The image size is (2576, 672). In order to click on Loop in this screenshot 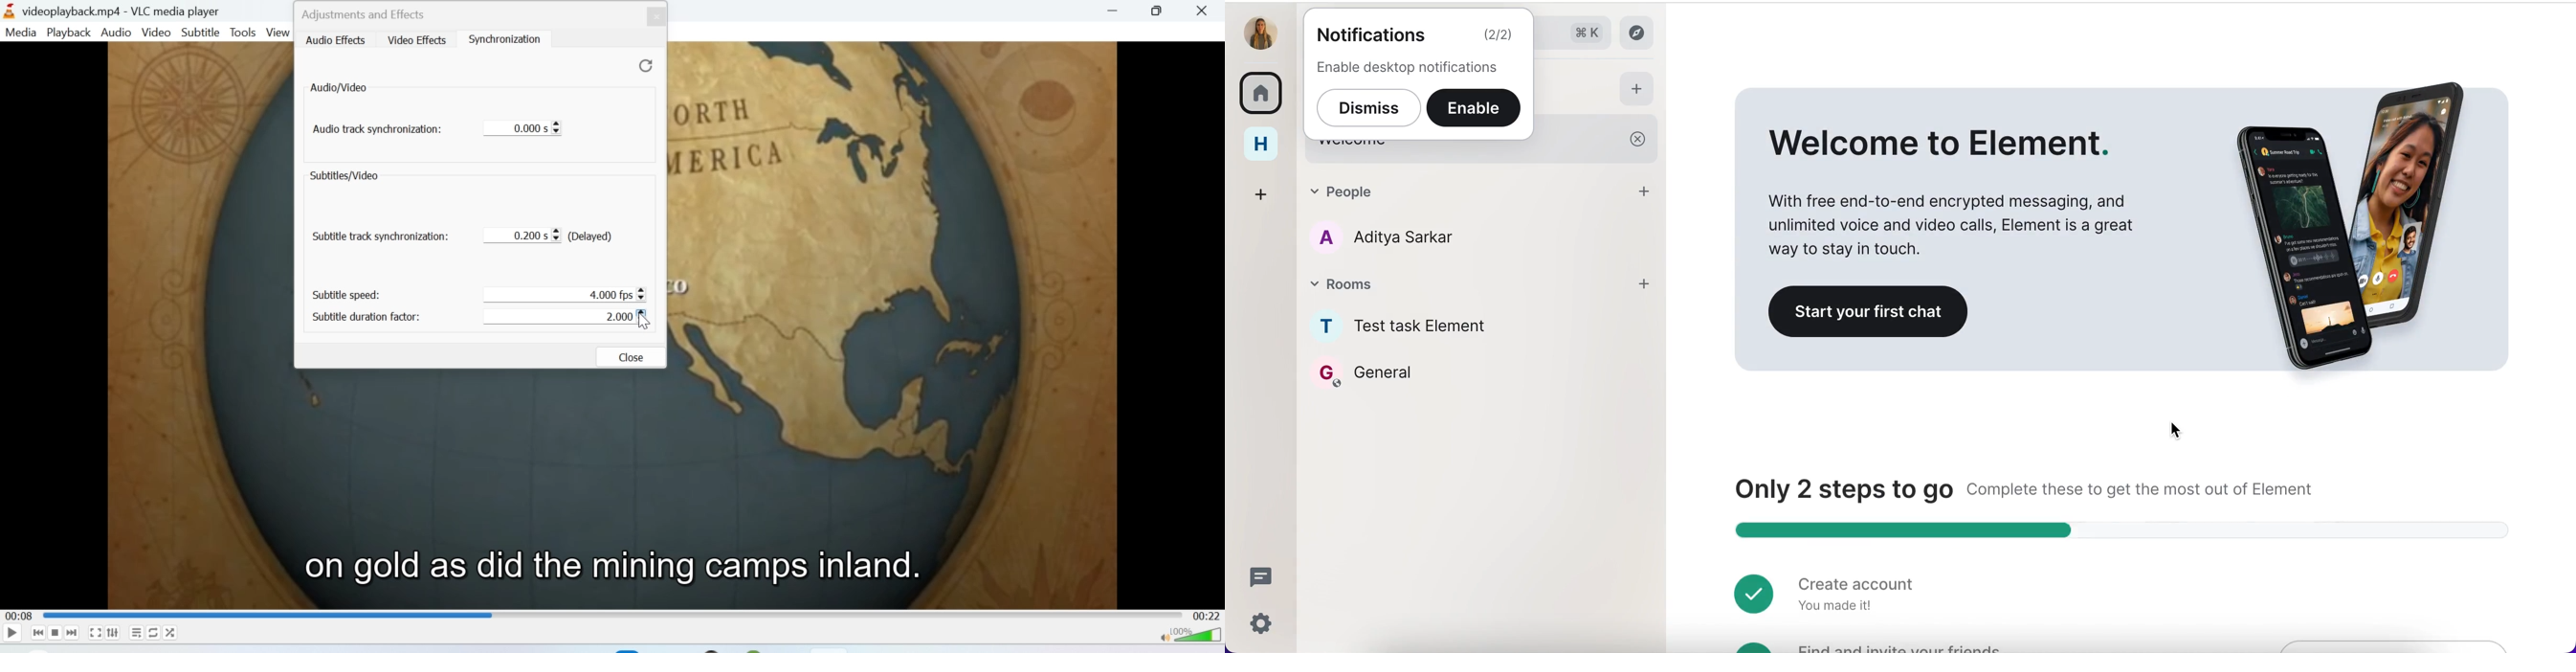, I will do `click(151, 632)`.